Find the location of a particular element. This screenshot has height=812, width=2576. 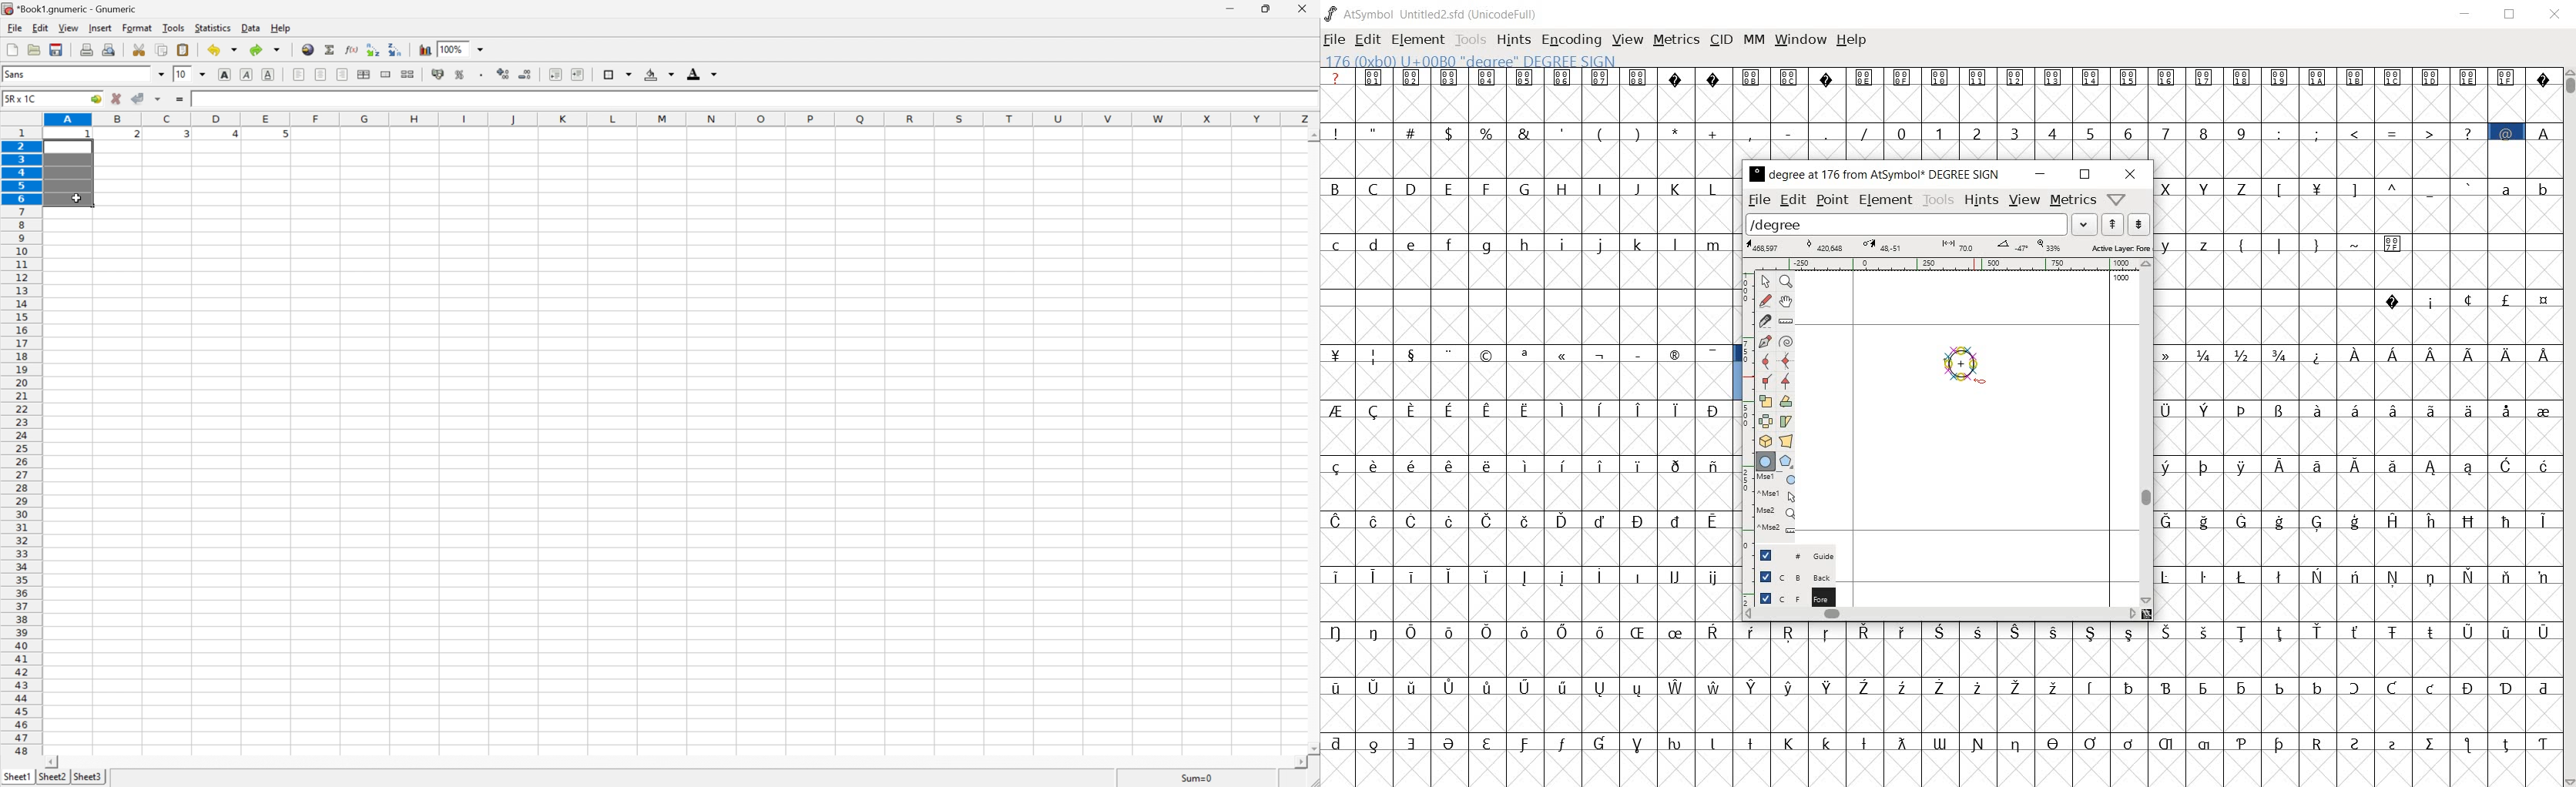

Add a corner point is located at coordinates (1785, 381).